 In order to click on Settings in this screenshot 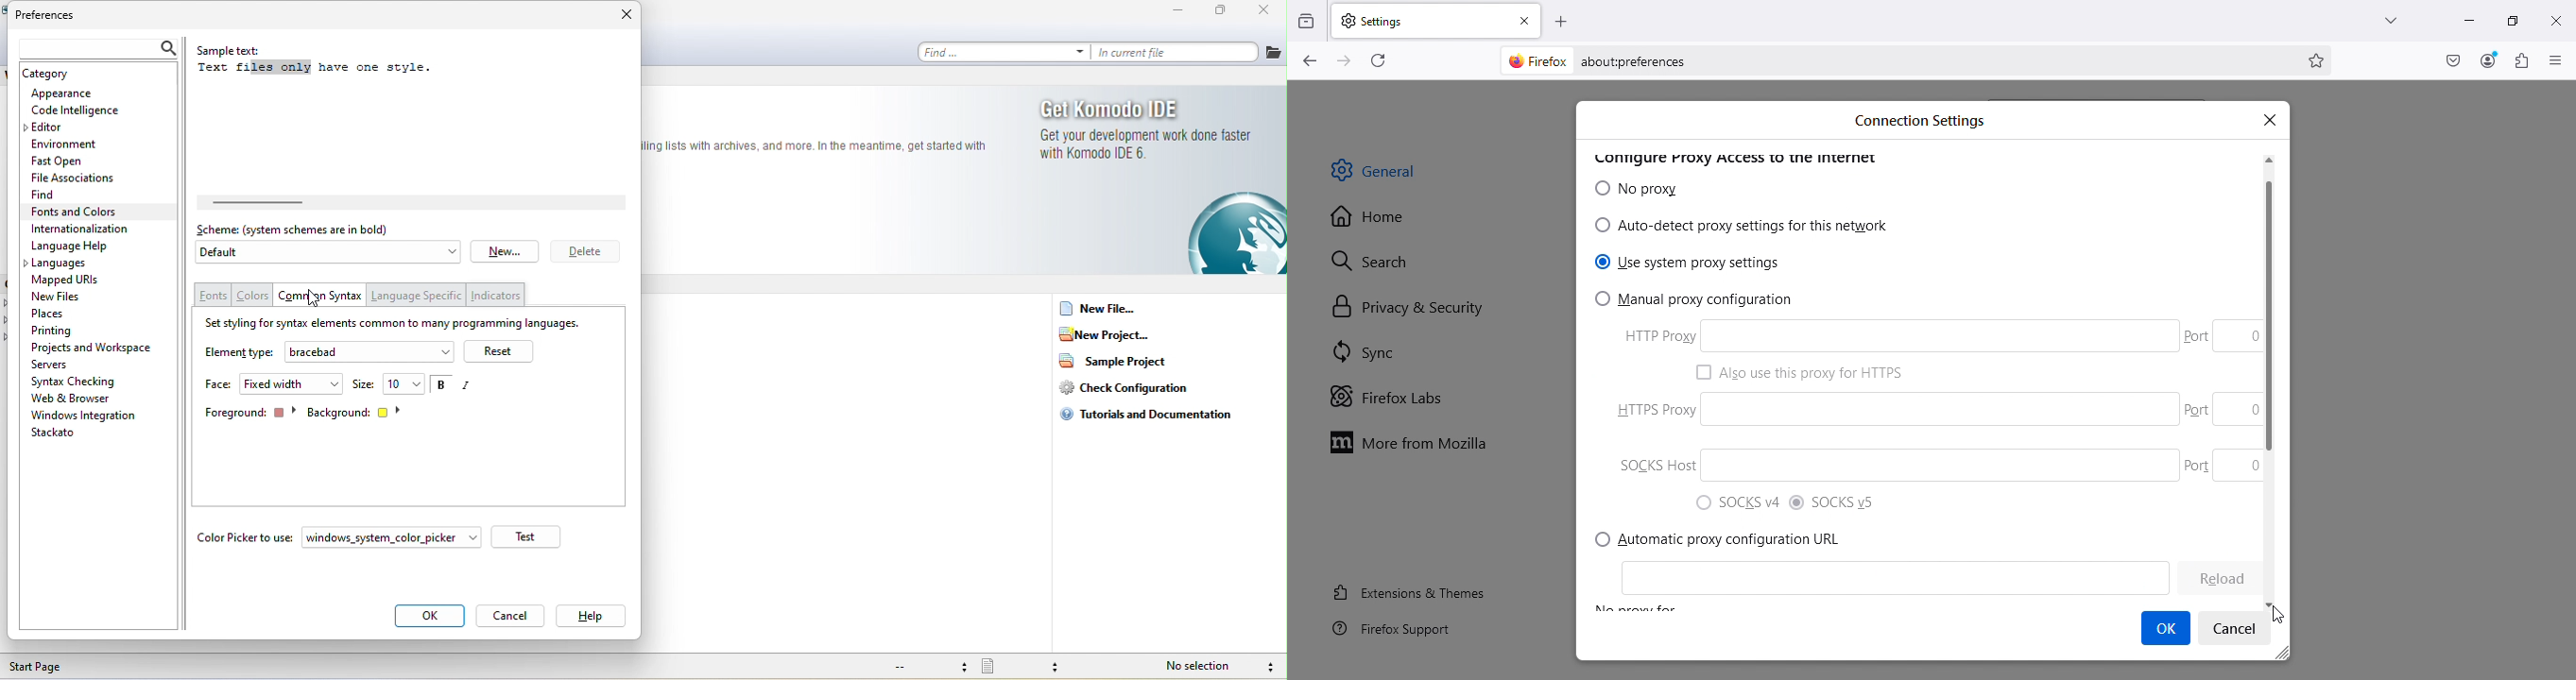, I will do `click(1421, 20)`.